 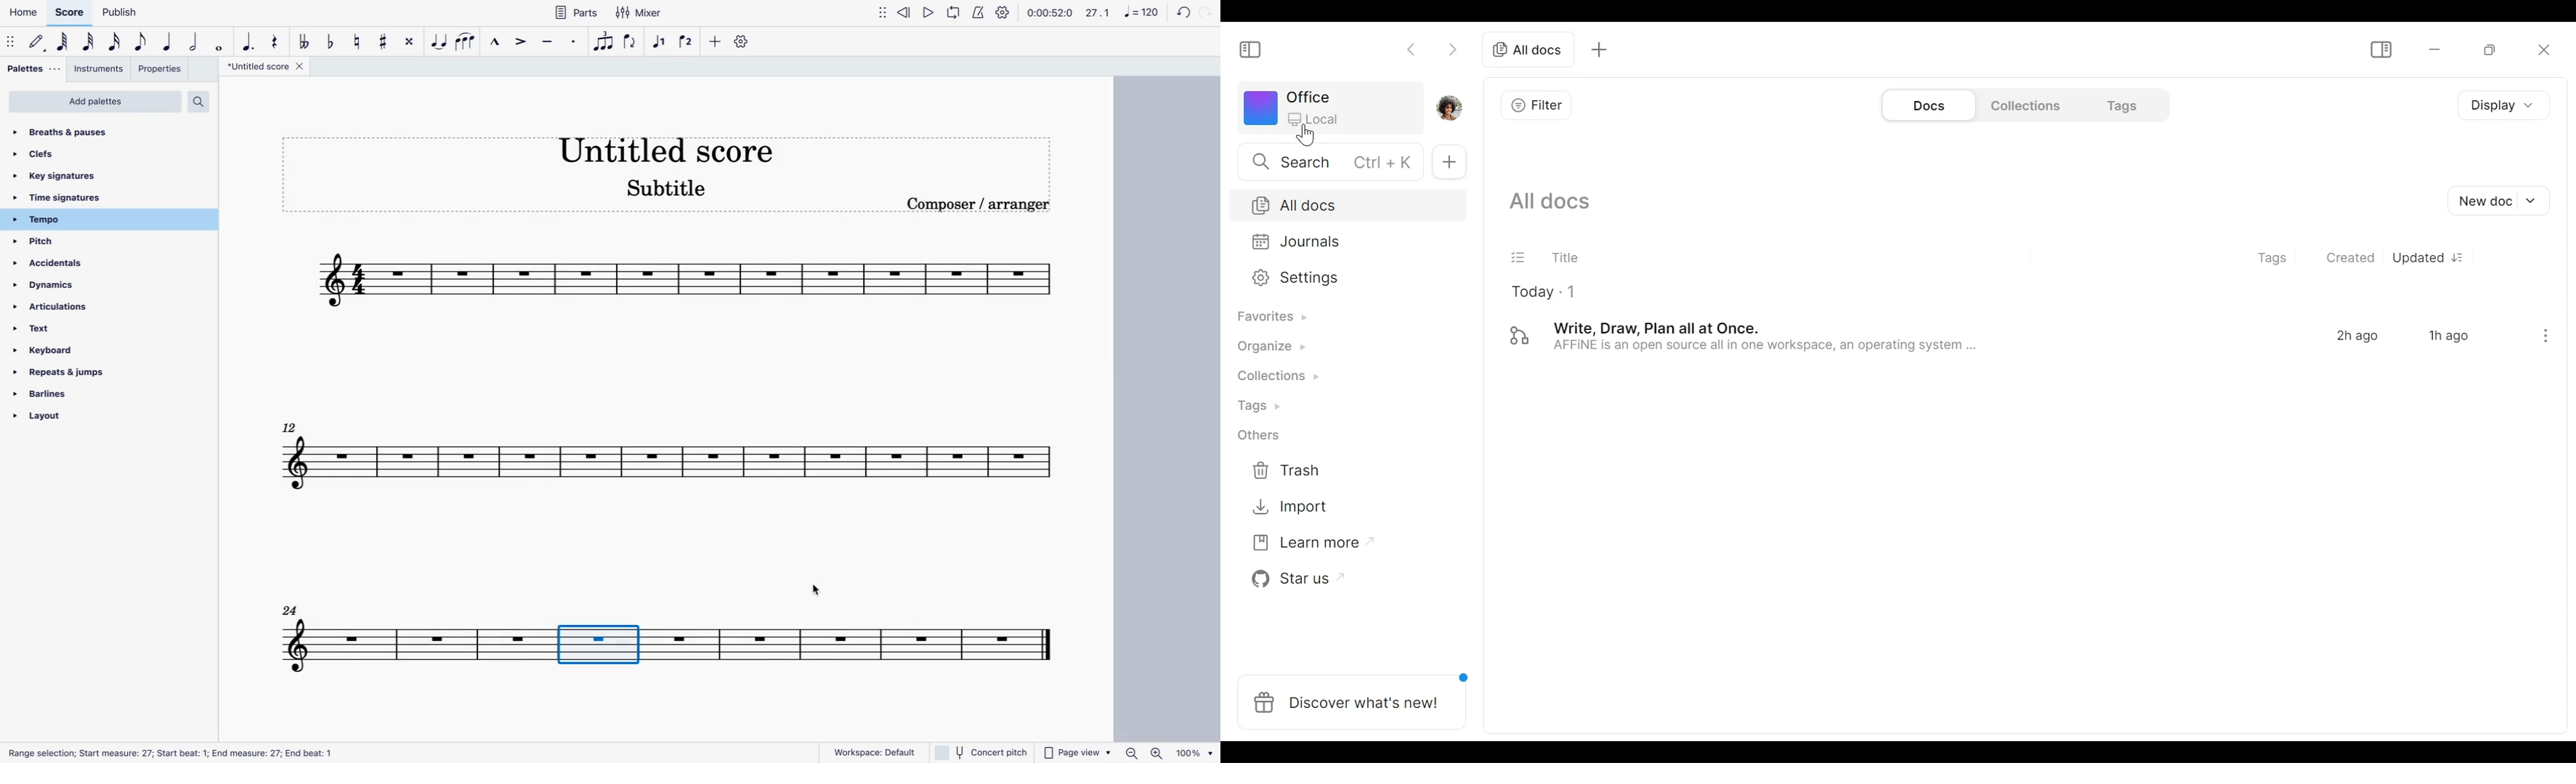 I want to click on scale, so click(x=1122, y=13).